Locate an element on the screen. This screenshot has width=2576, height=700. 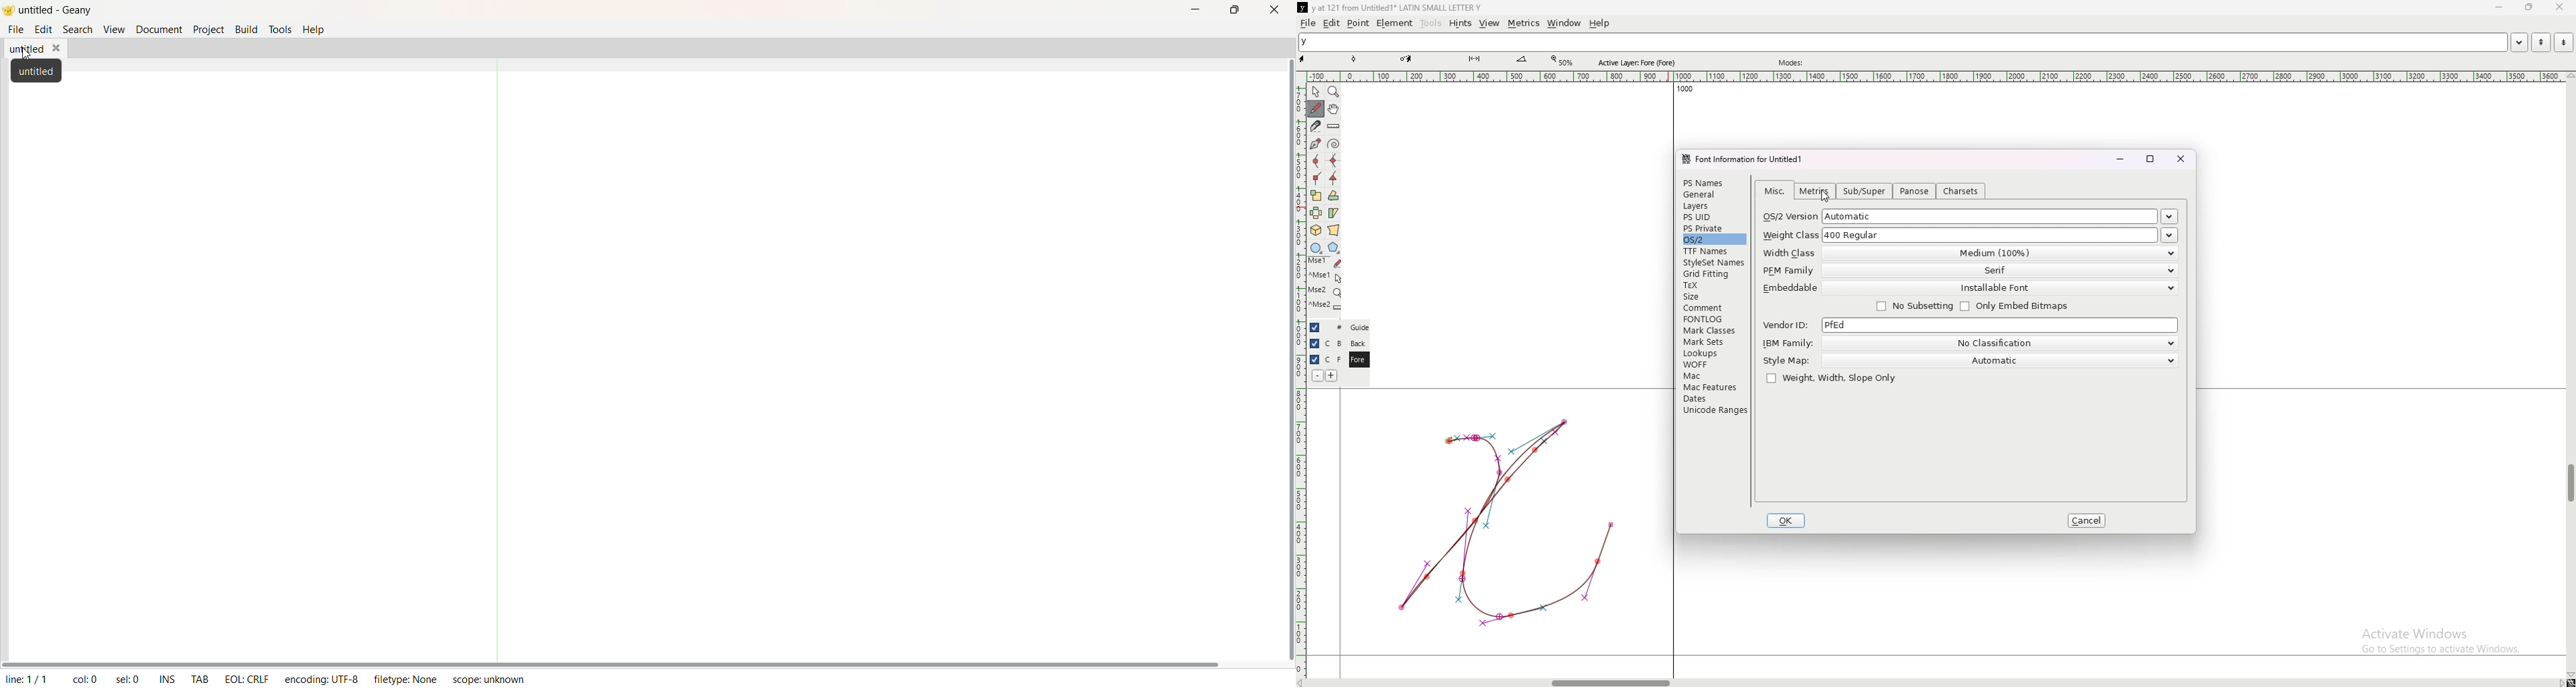
mac is located at coordinates (1713, 376).